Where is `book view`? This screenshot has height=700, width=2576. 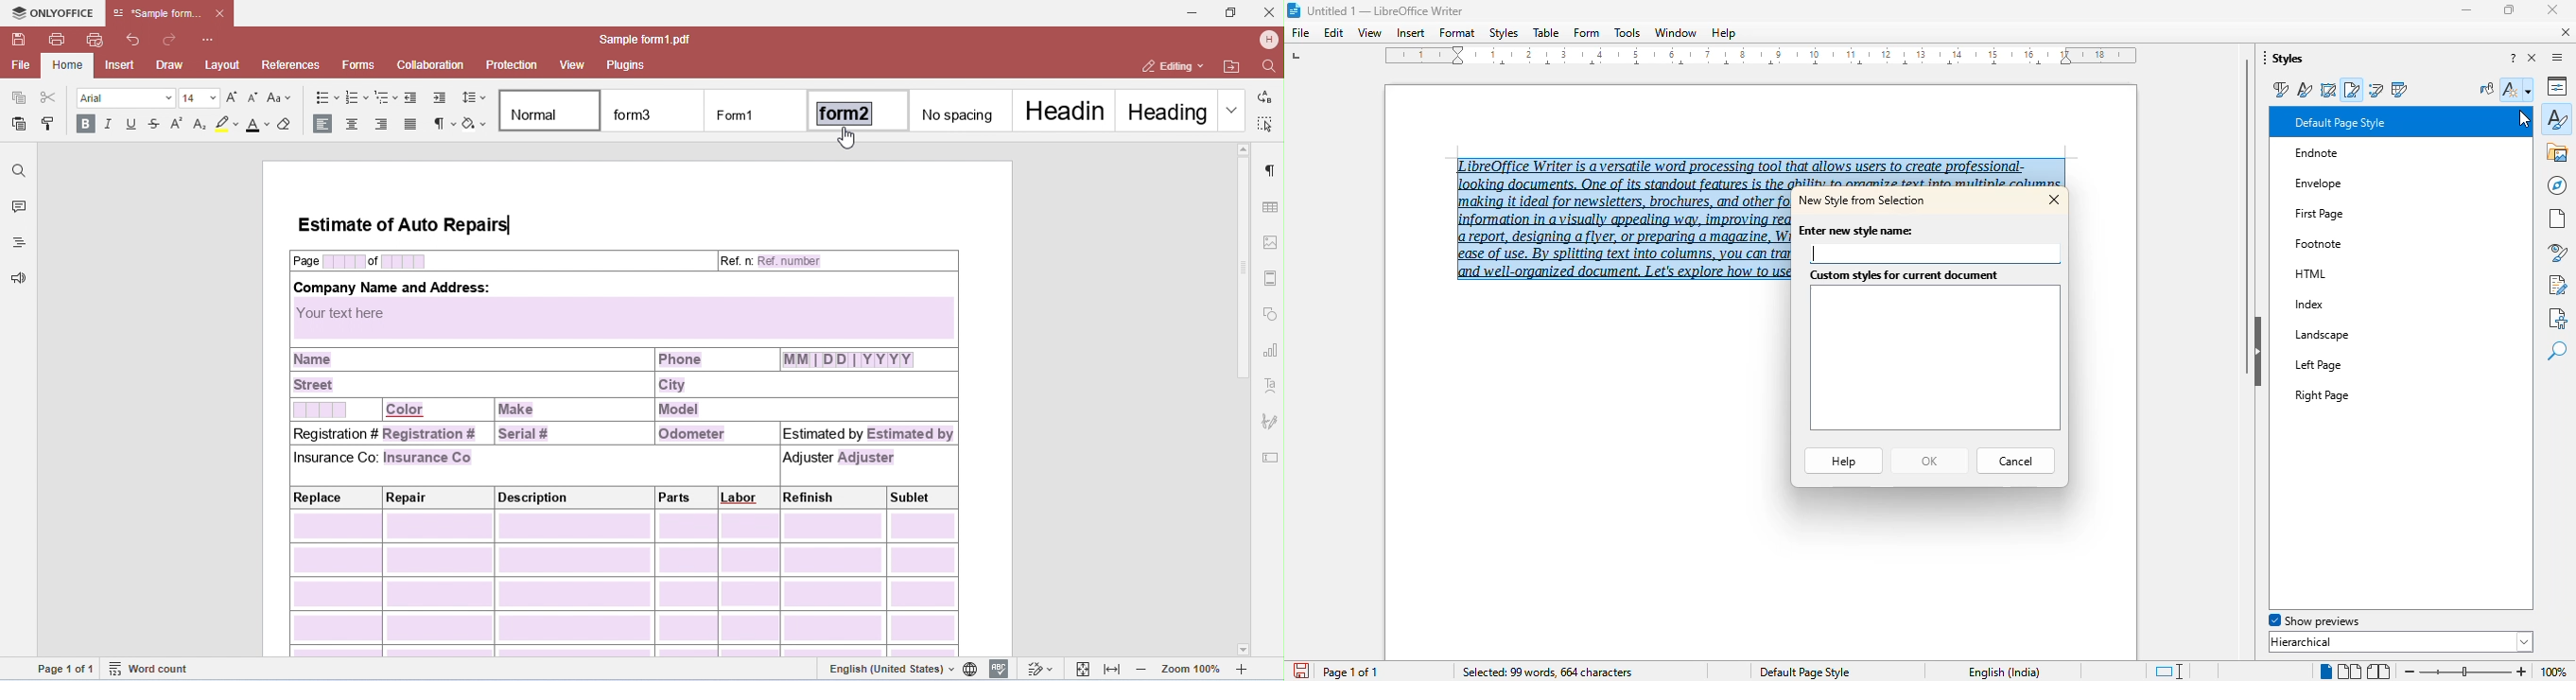 book view is located at coordinates (2378, 672).